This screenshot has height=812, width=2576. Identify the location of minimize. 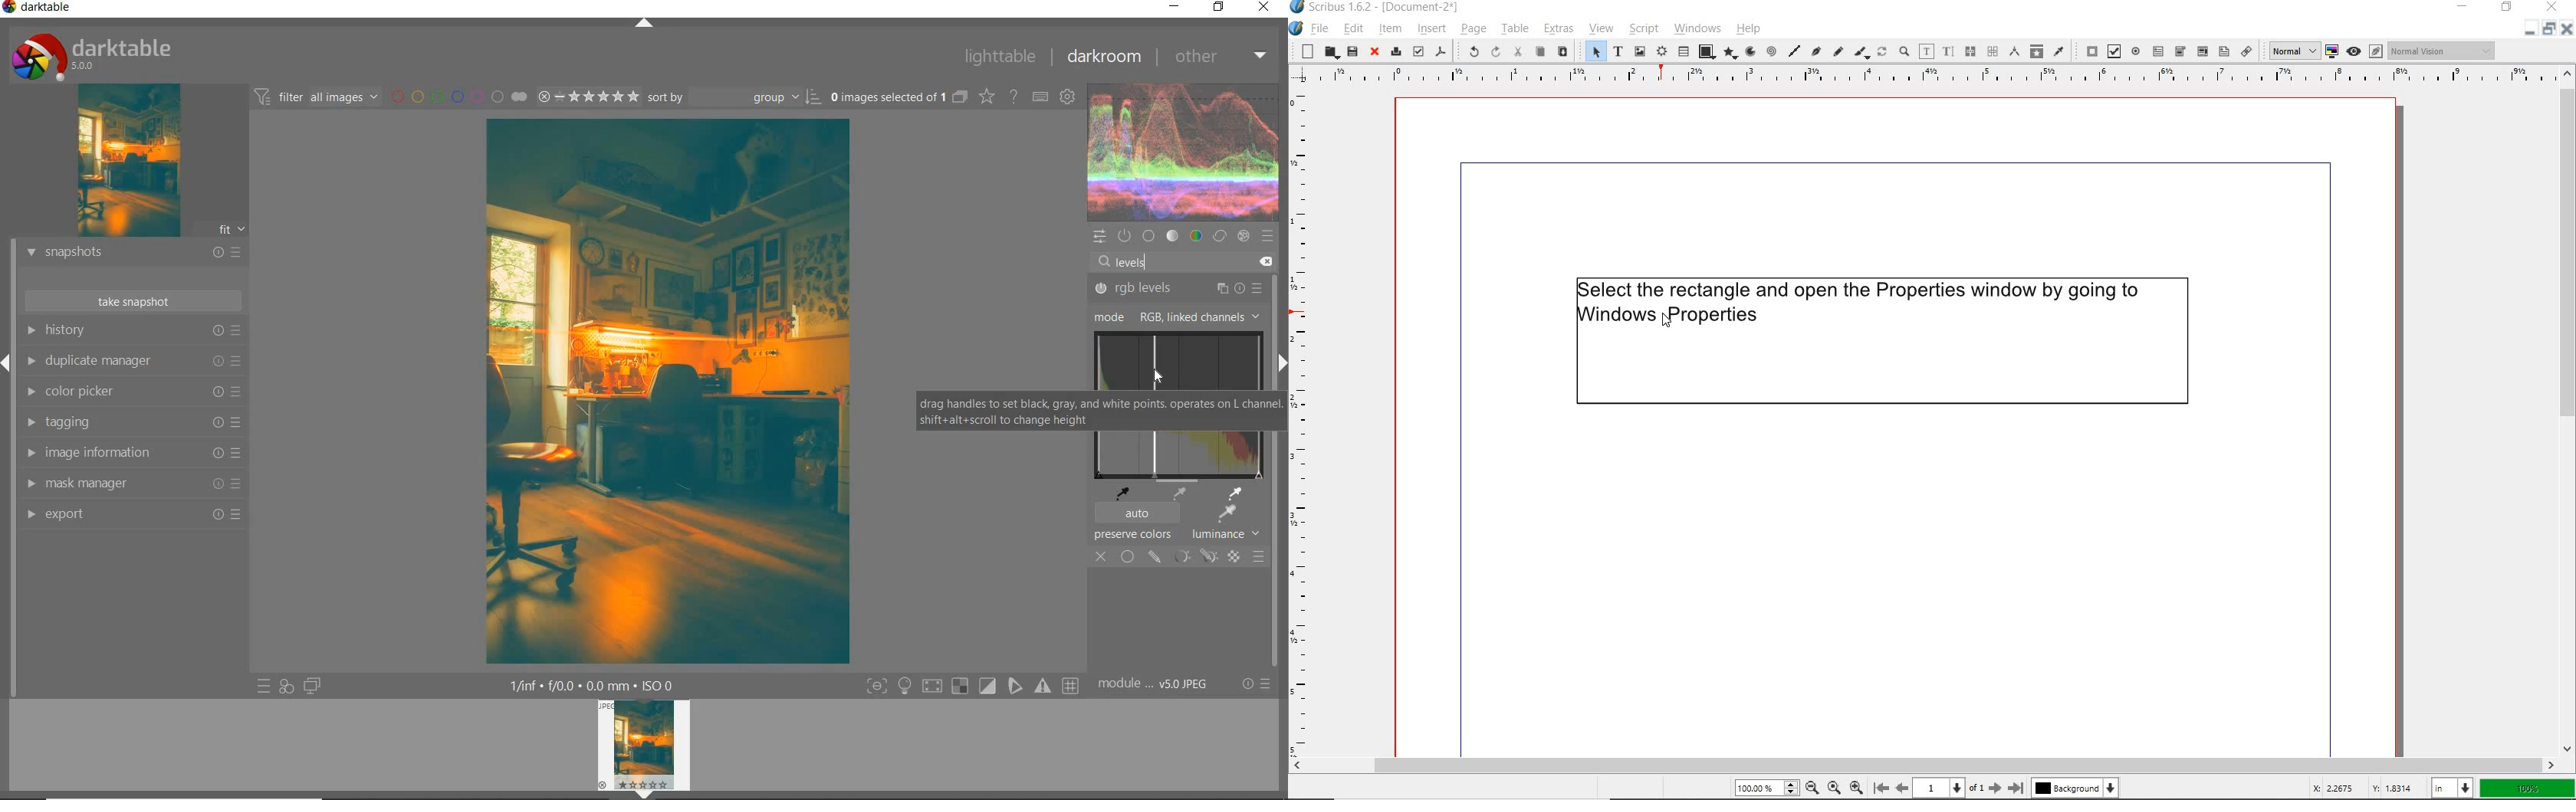
(2465, 5).